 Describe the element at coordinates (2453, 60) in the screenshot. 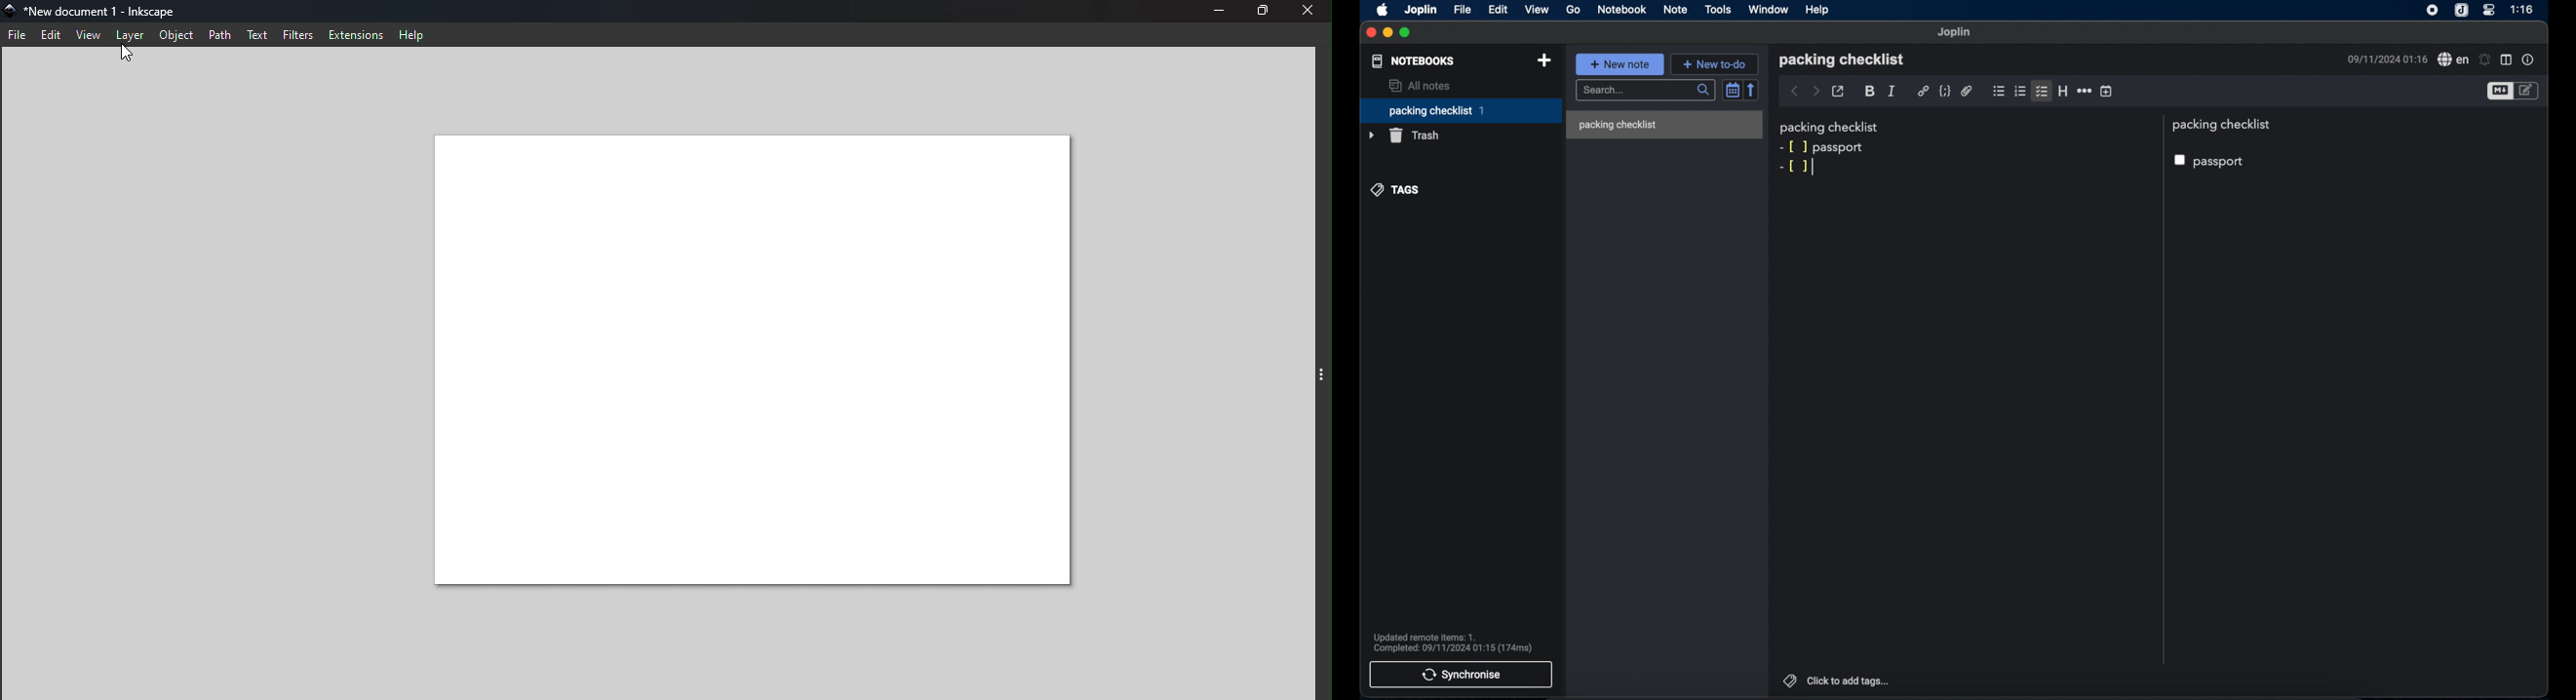

I see `spell check` at that location.